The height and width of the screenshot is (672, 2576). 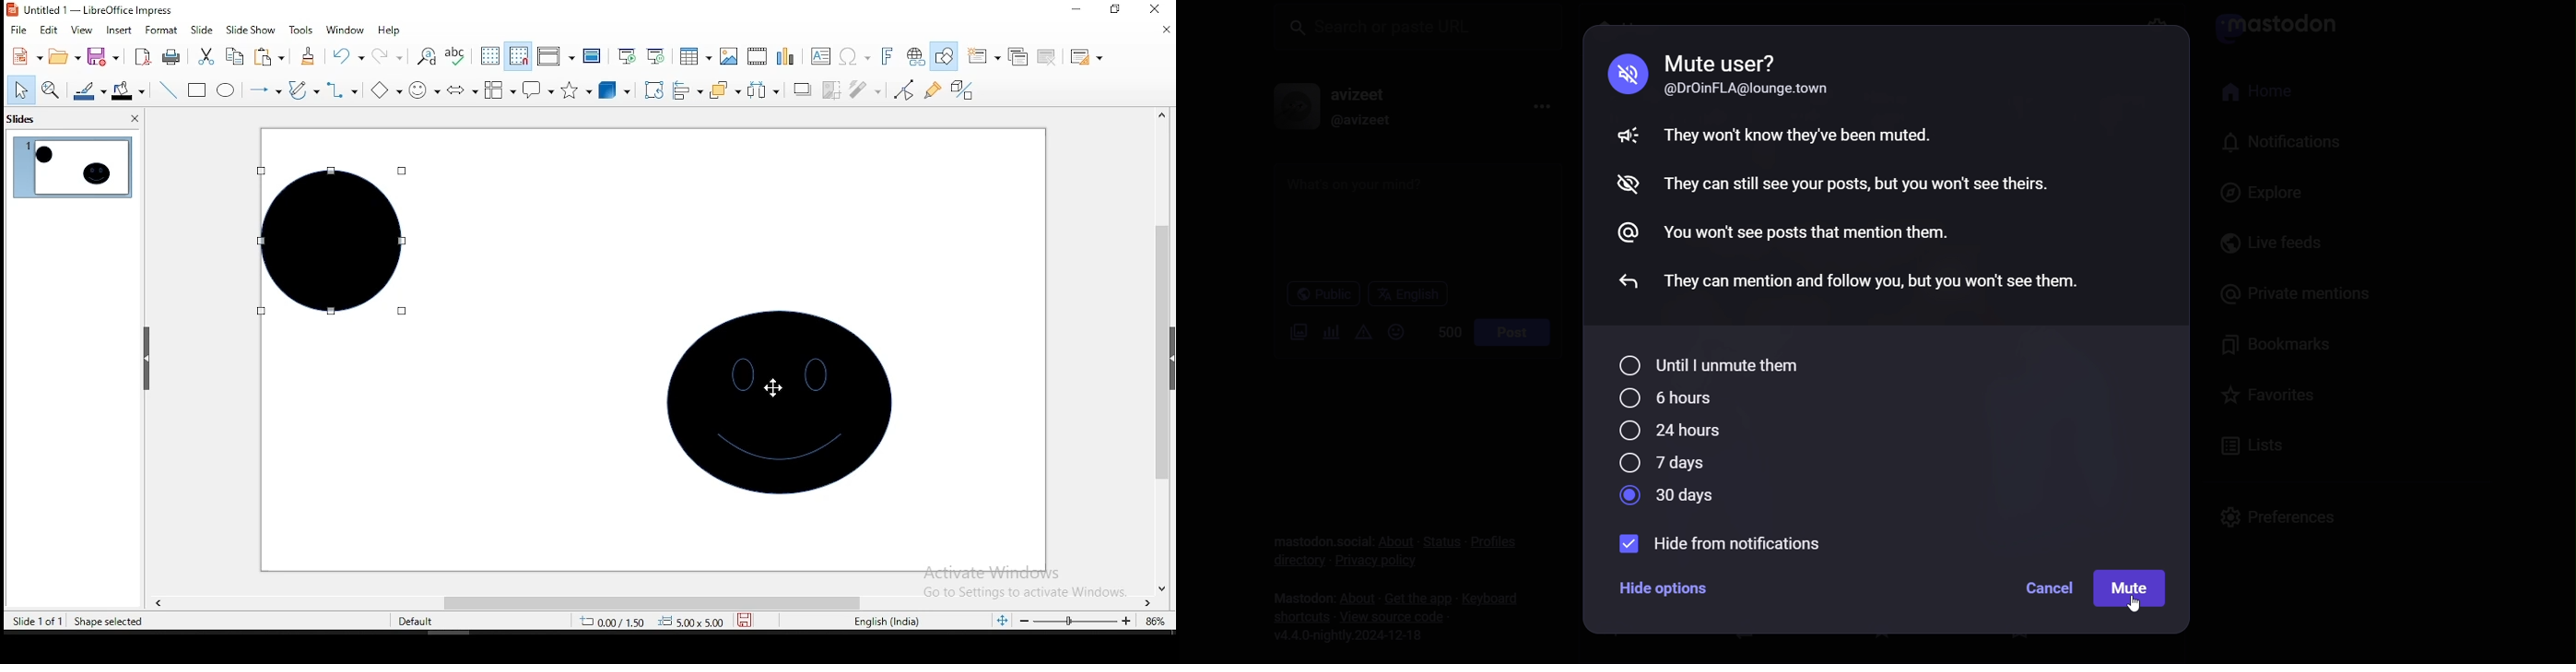 What do you see at coordinates (536, 90) in the screenshot?
I see `callout shape` at bounding box center [536, 90].